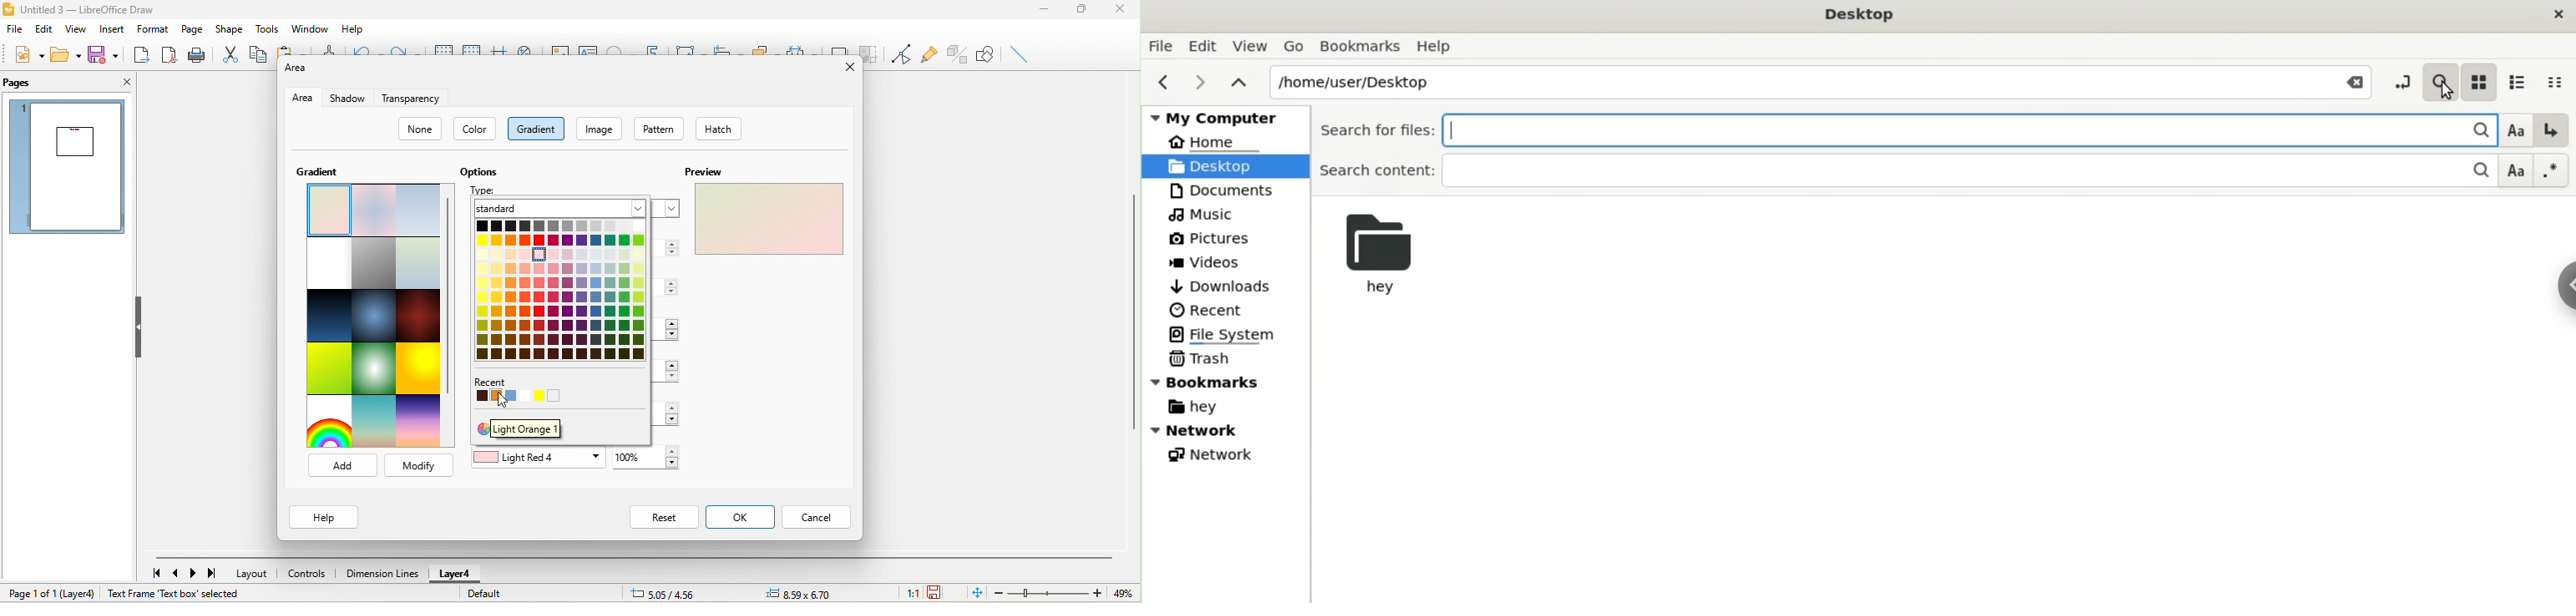 The height and width of the screenshot is (616, 2576). Describe the element at coordinates (1854, 13) in the screenshot. I see `Desktop` at that location.